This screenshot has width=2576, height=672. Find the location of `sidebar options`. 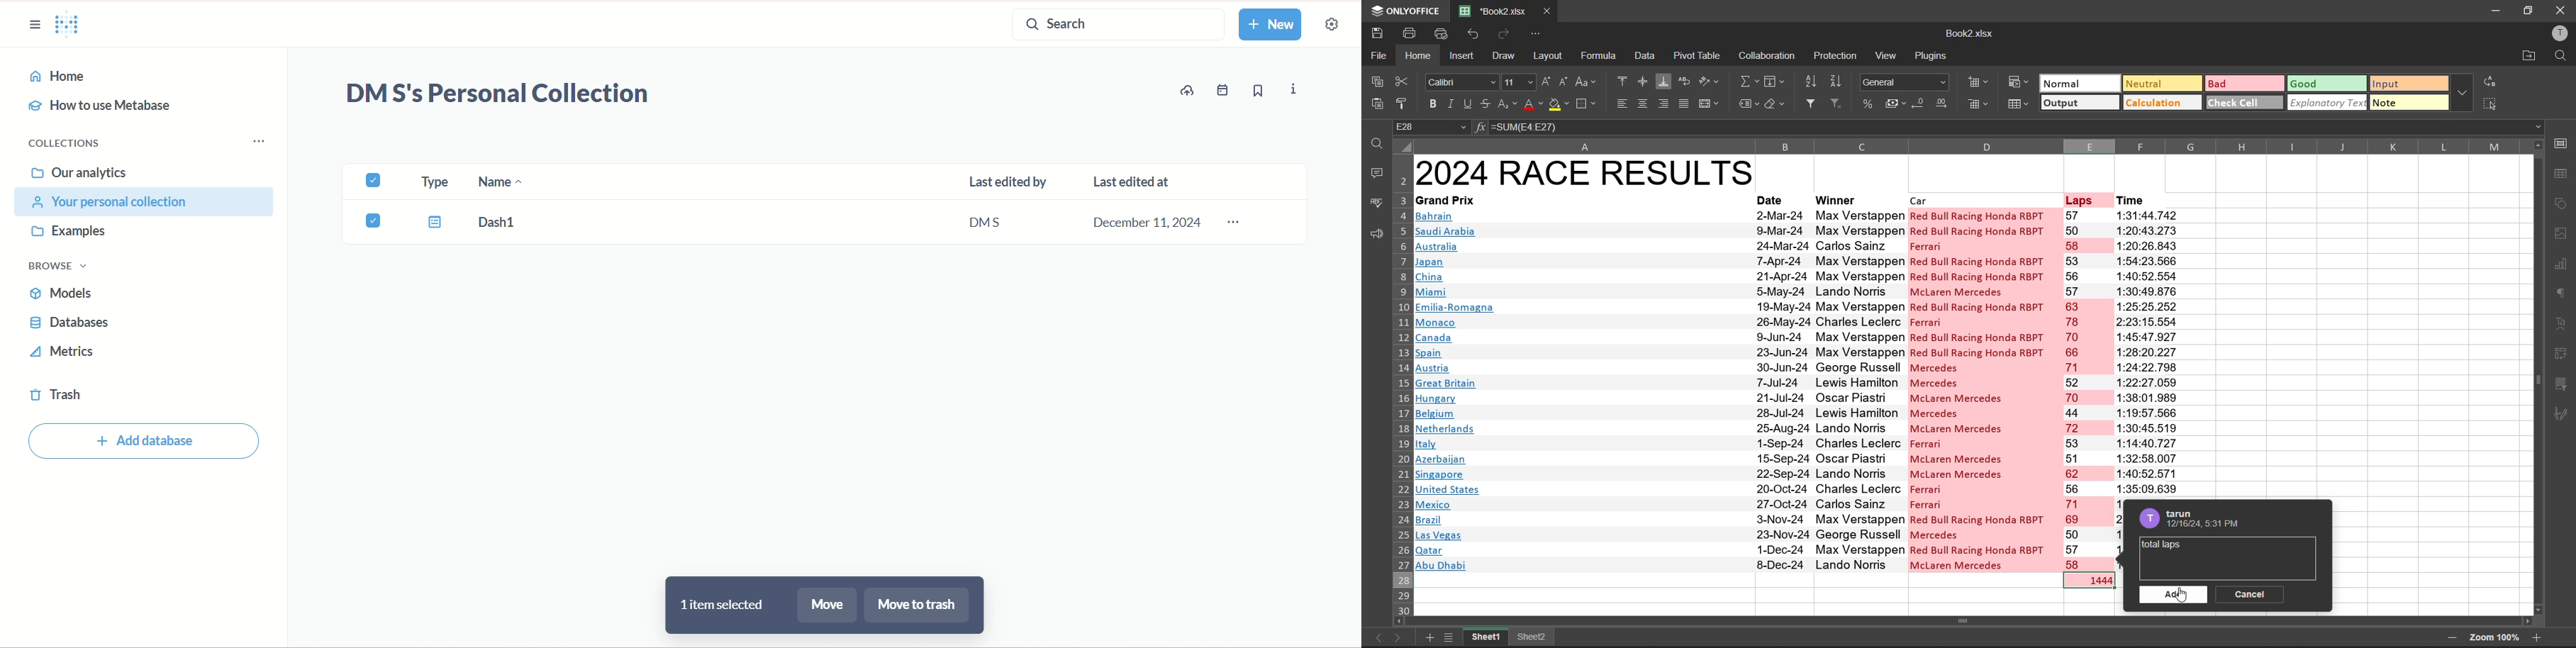

sidebar options is located at coordinates (32, 25).